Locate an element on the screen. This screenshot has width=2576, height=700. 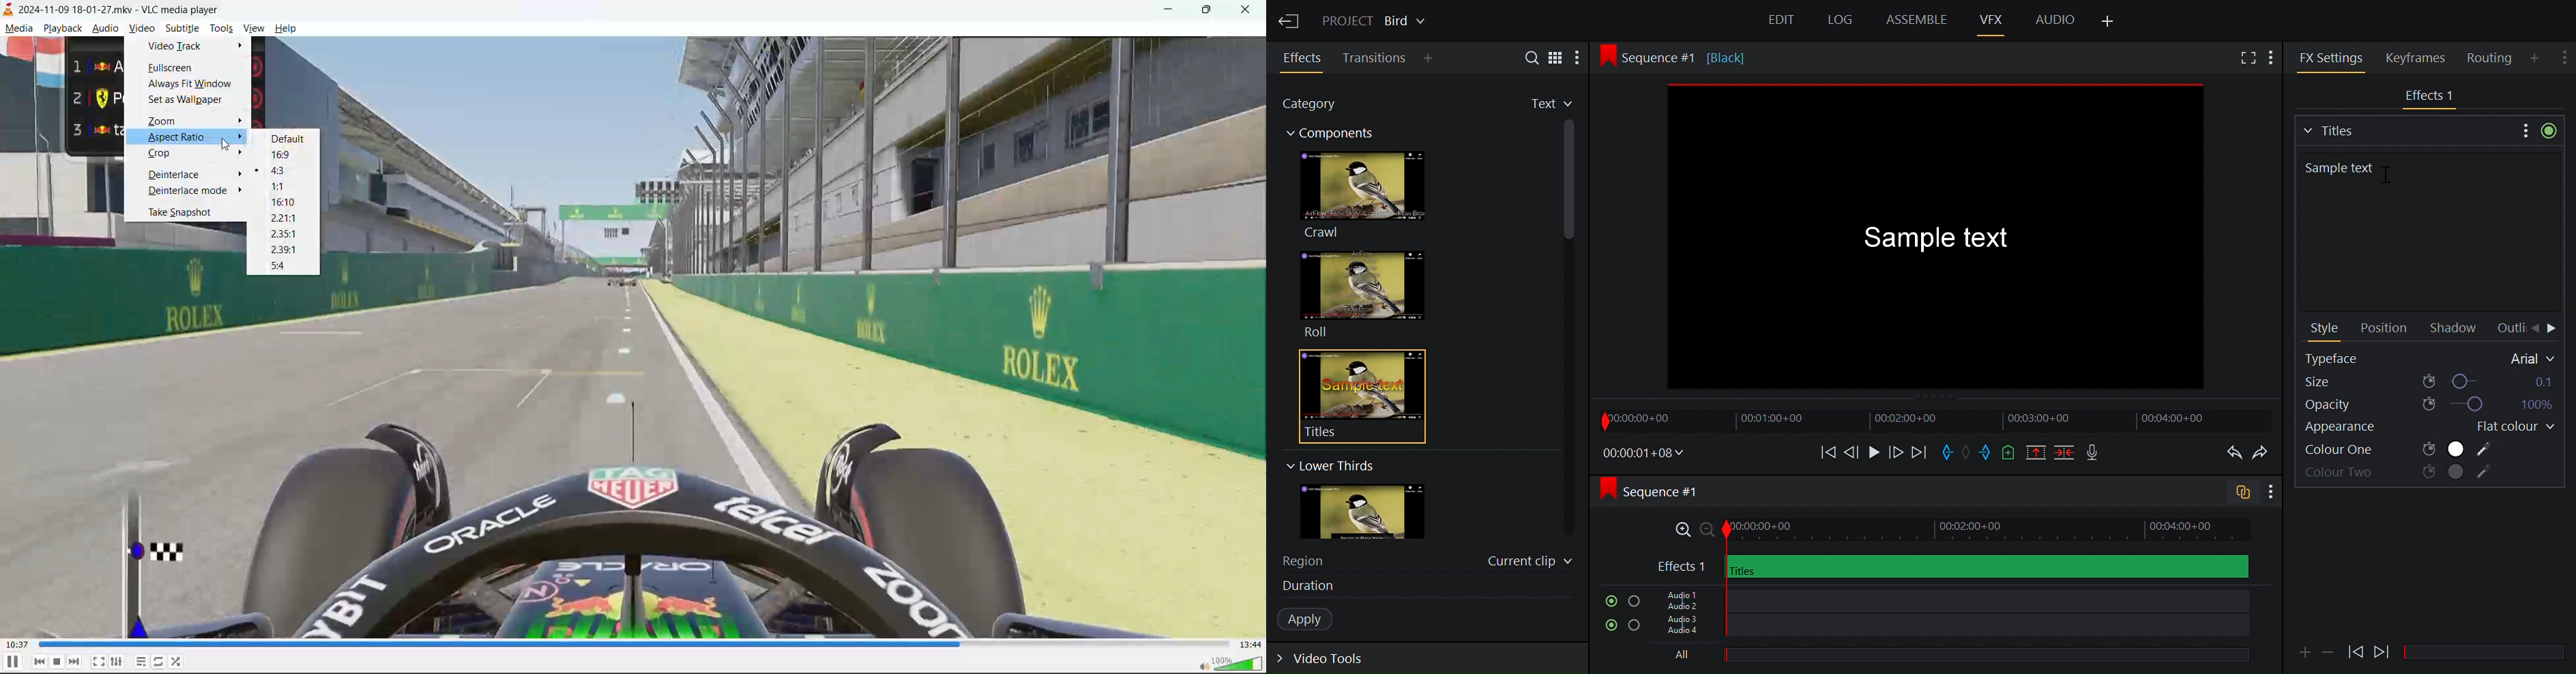
Title name is located at coordinates (2428, 229).